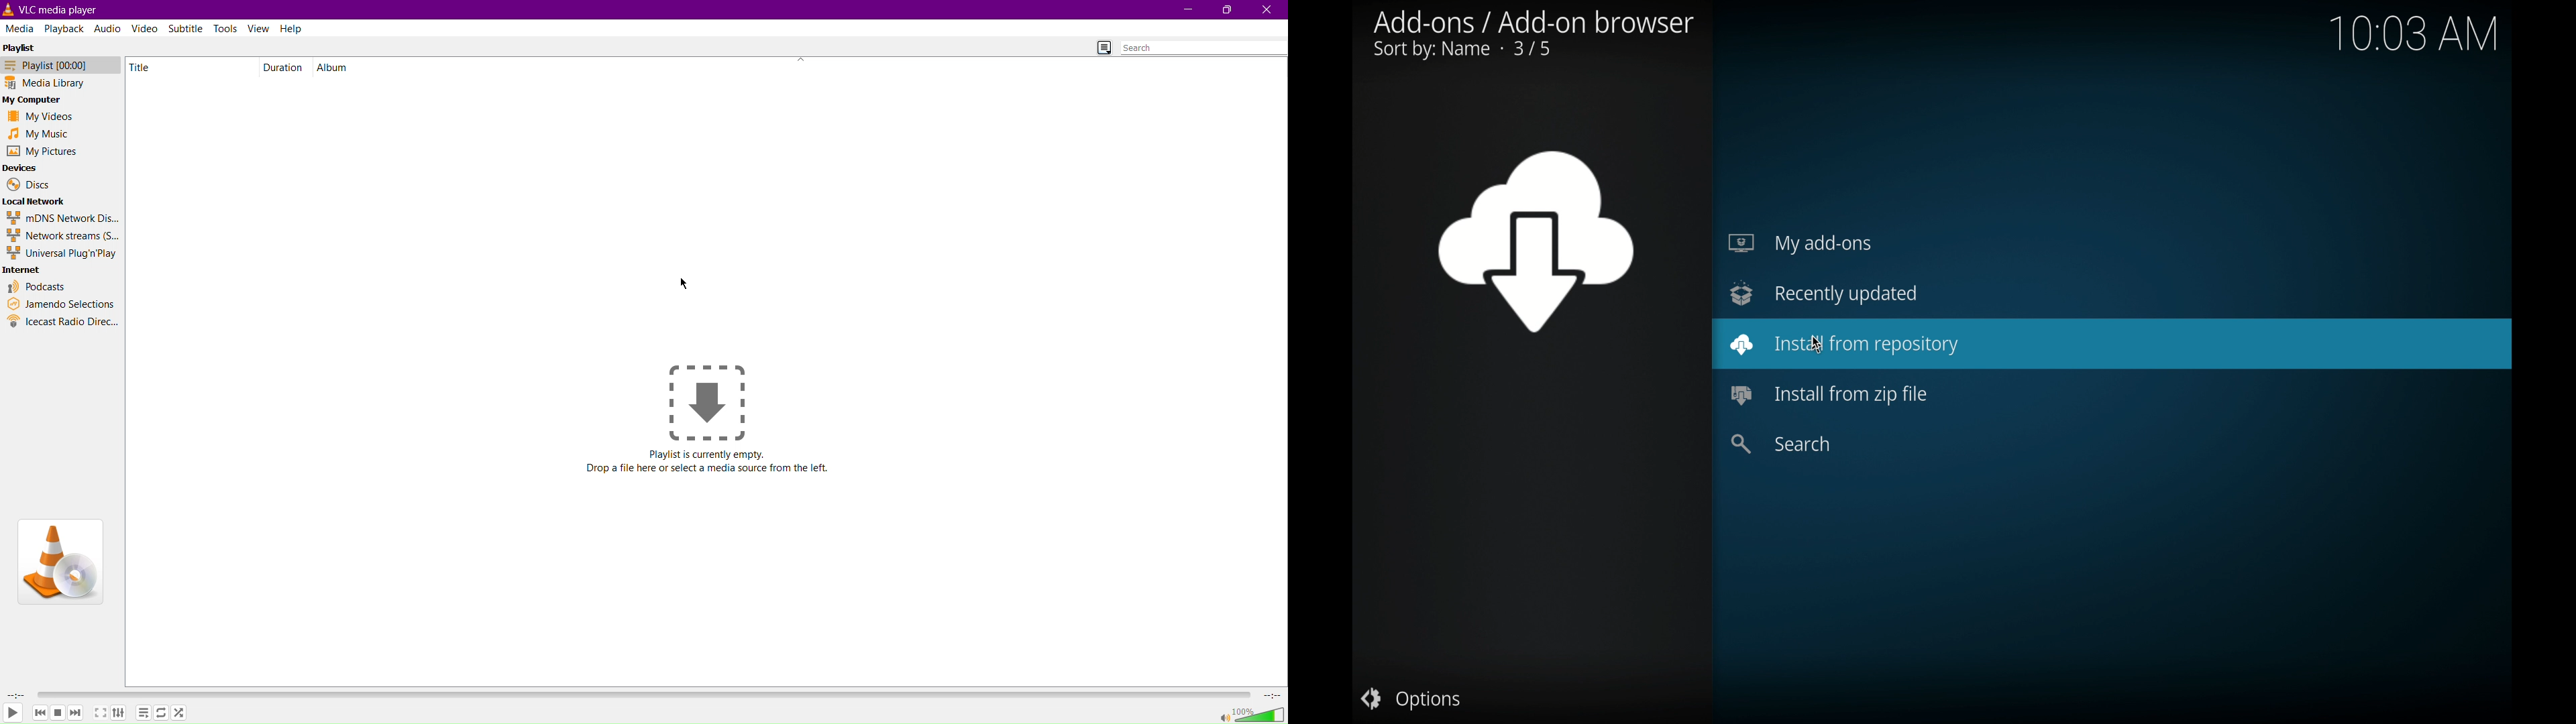 This screenshot has height=728, width=2576. Describe the element at coordinates (146, 28) in the screenshot. I see `Video` at that location.